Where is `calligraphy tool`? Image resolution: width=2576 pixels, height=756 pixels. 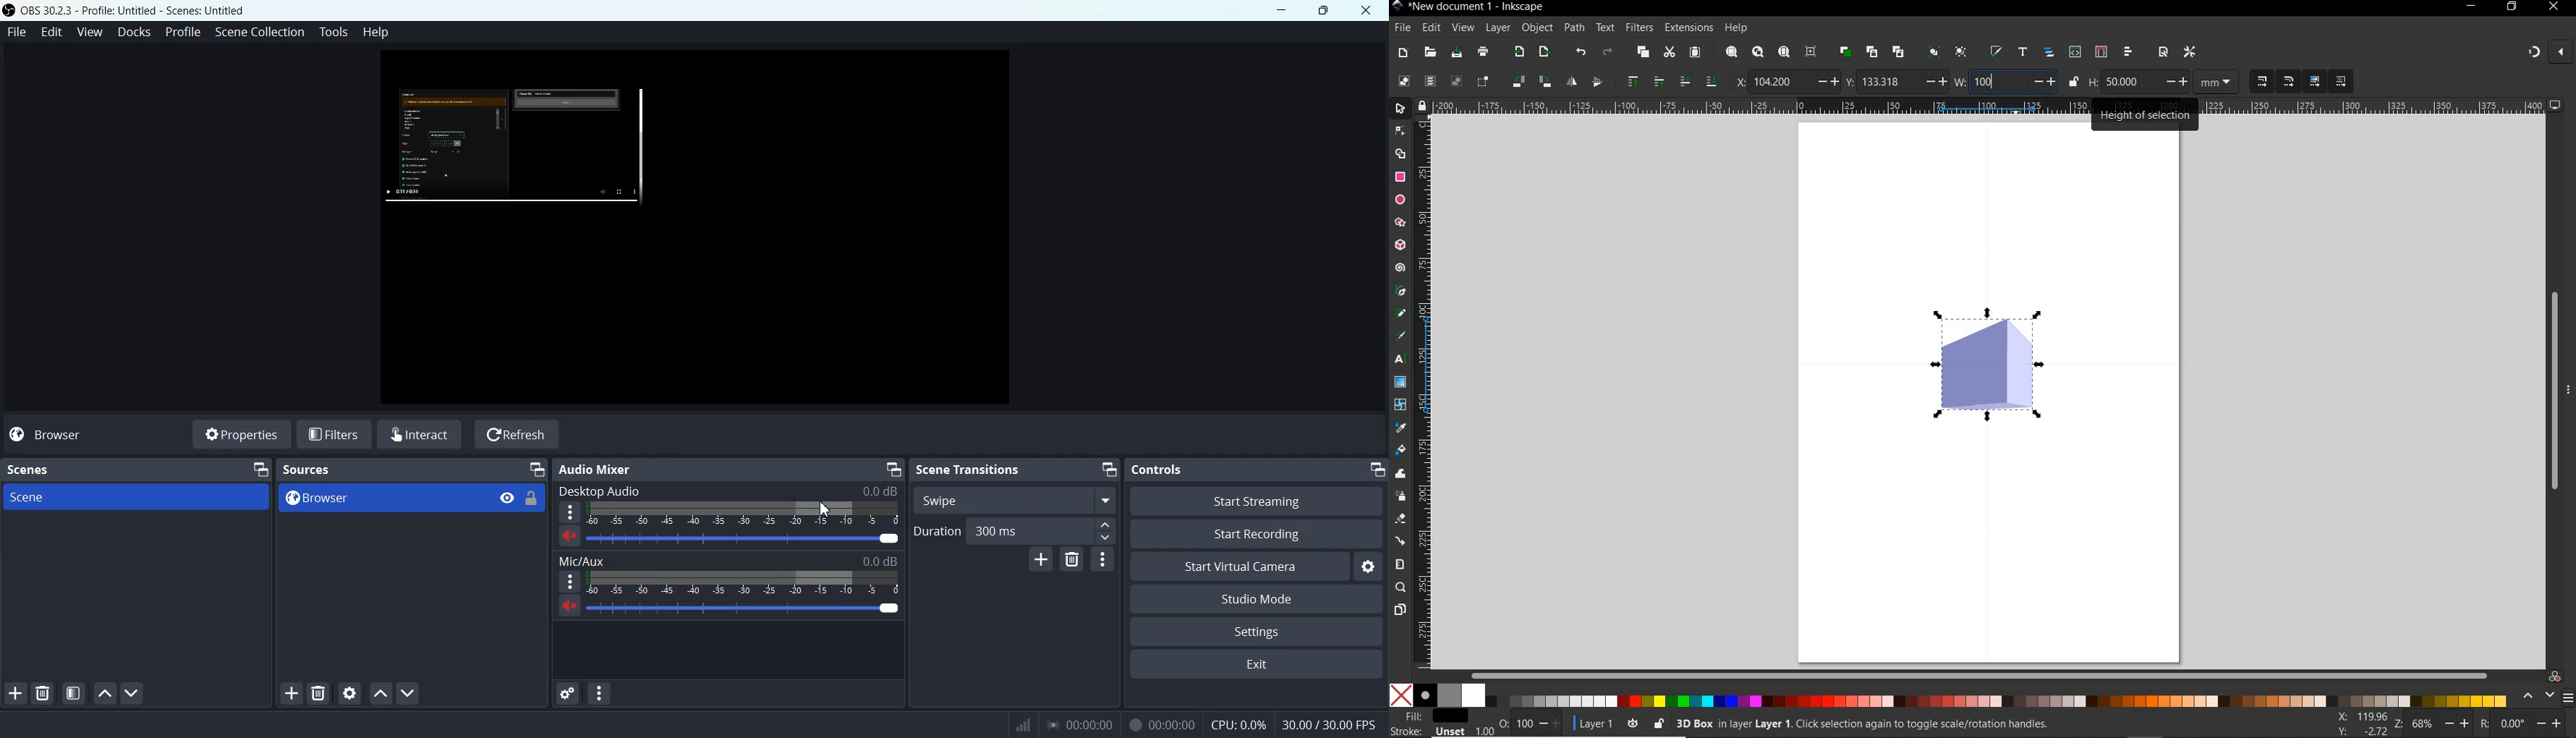 calligraphy tool is located at coordinates (1400, 337).